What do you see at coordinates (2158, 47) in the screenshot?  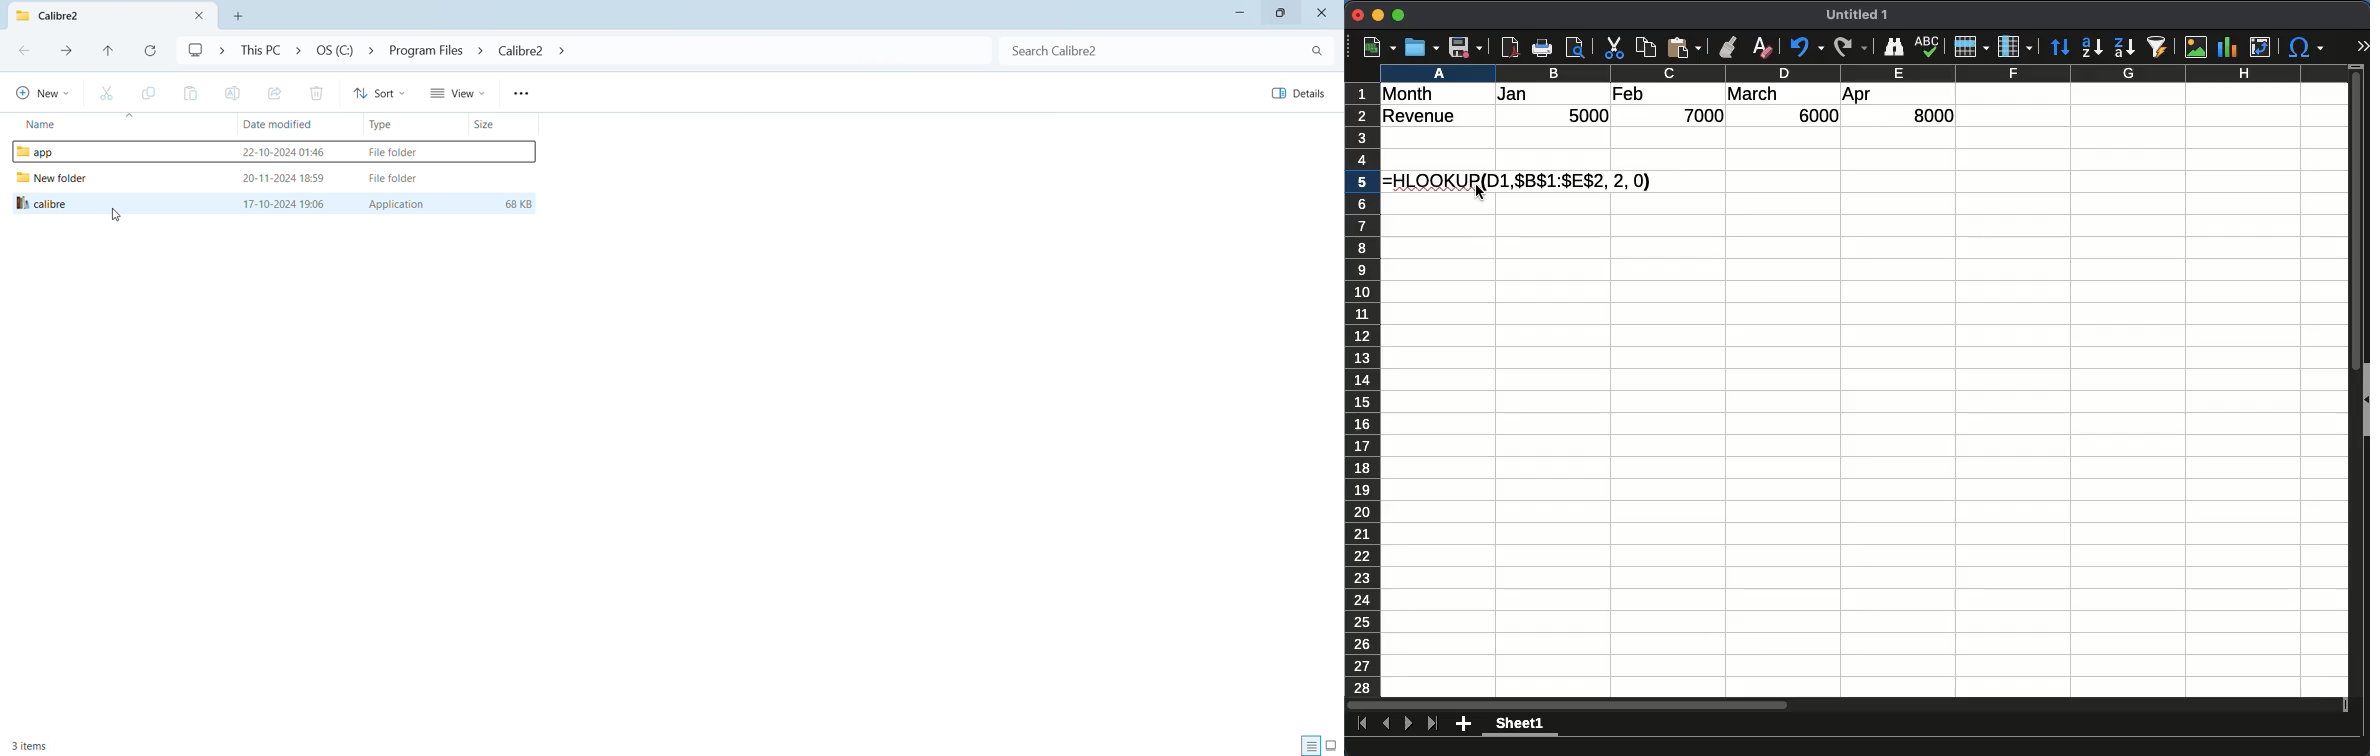 I see `autofilter` at bounding box center [2158, 47].